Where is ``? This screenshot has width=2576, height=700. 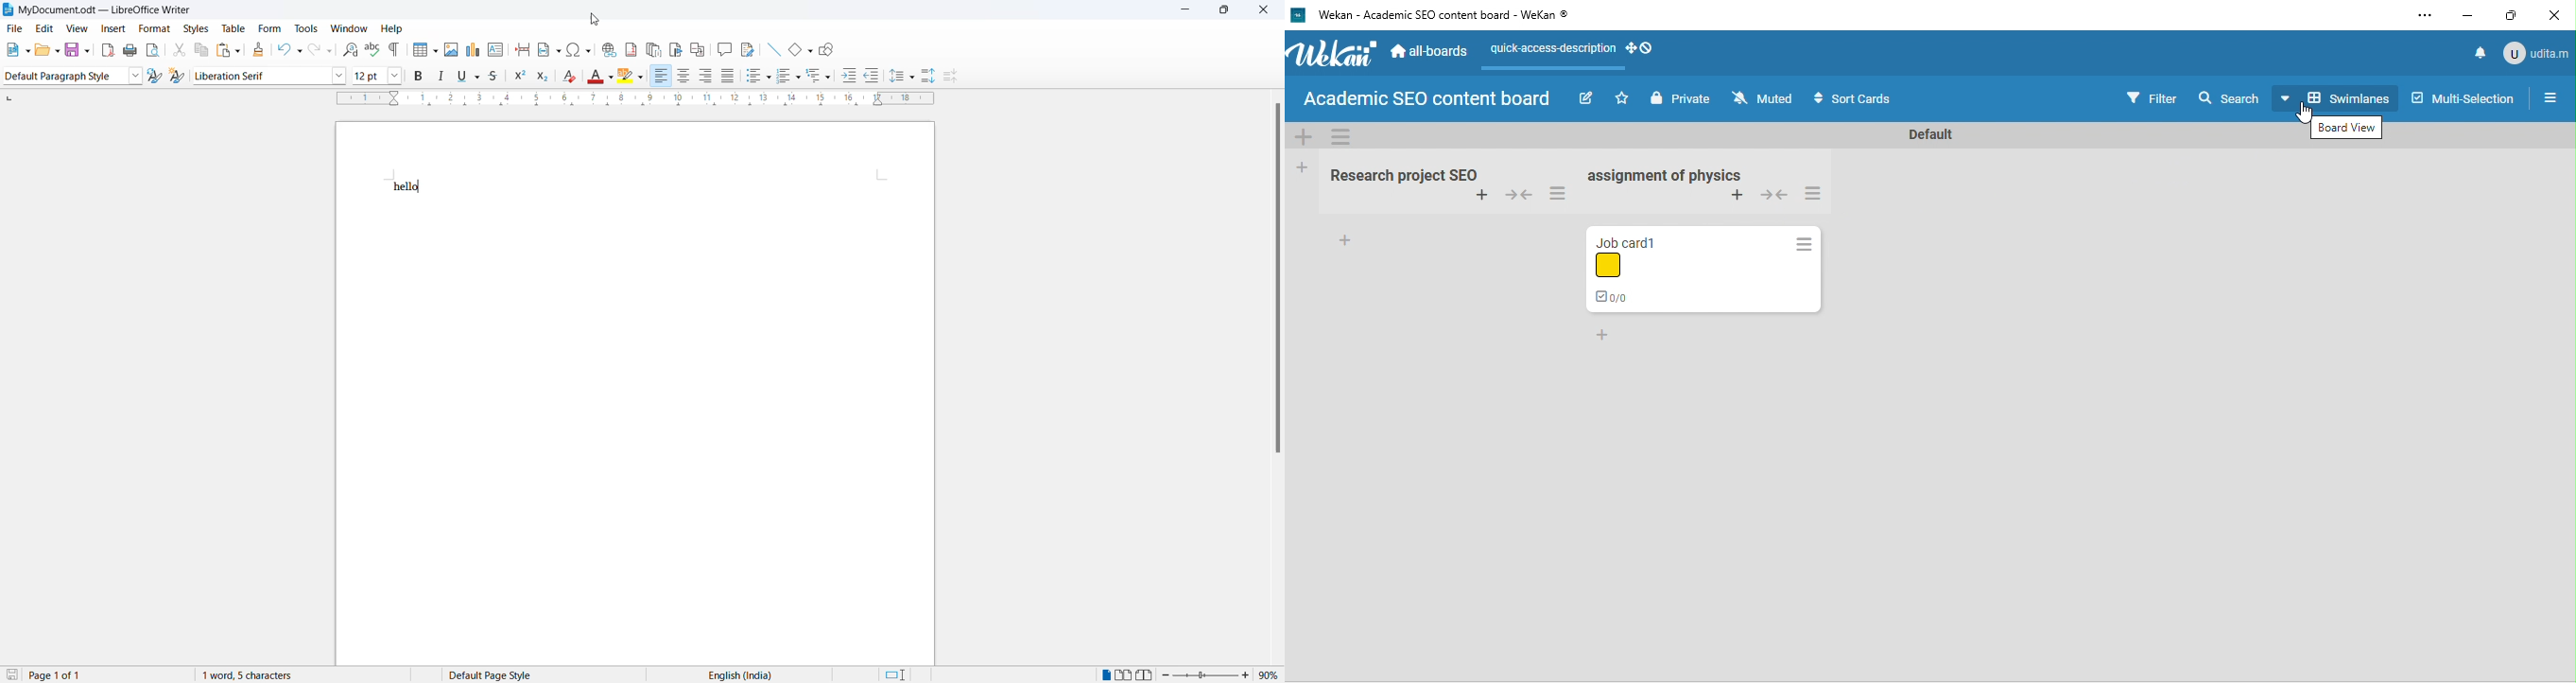
 is located at coordinates (872, 76).